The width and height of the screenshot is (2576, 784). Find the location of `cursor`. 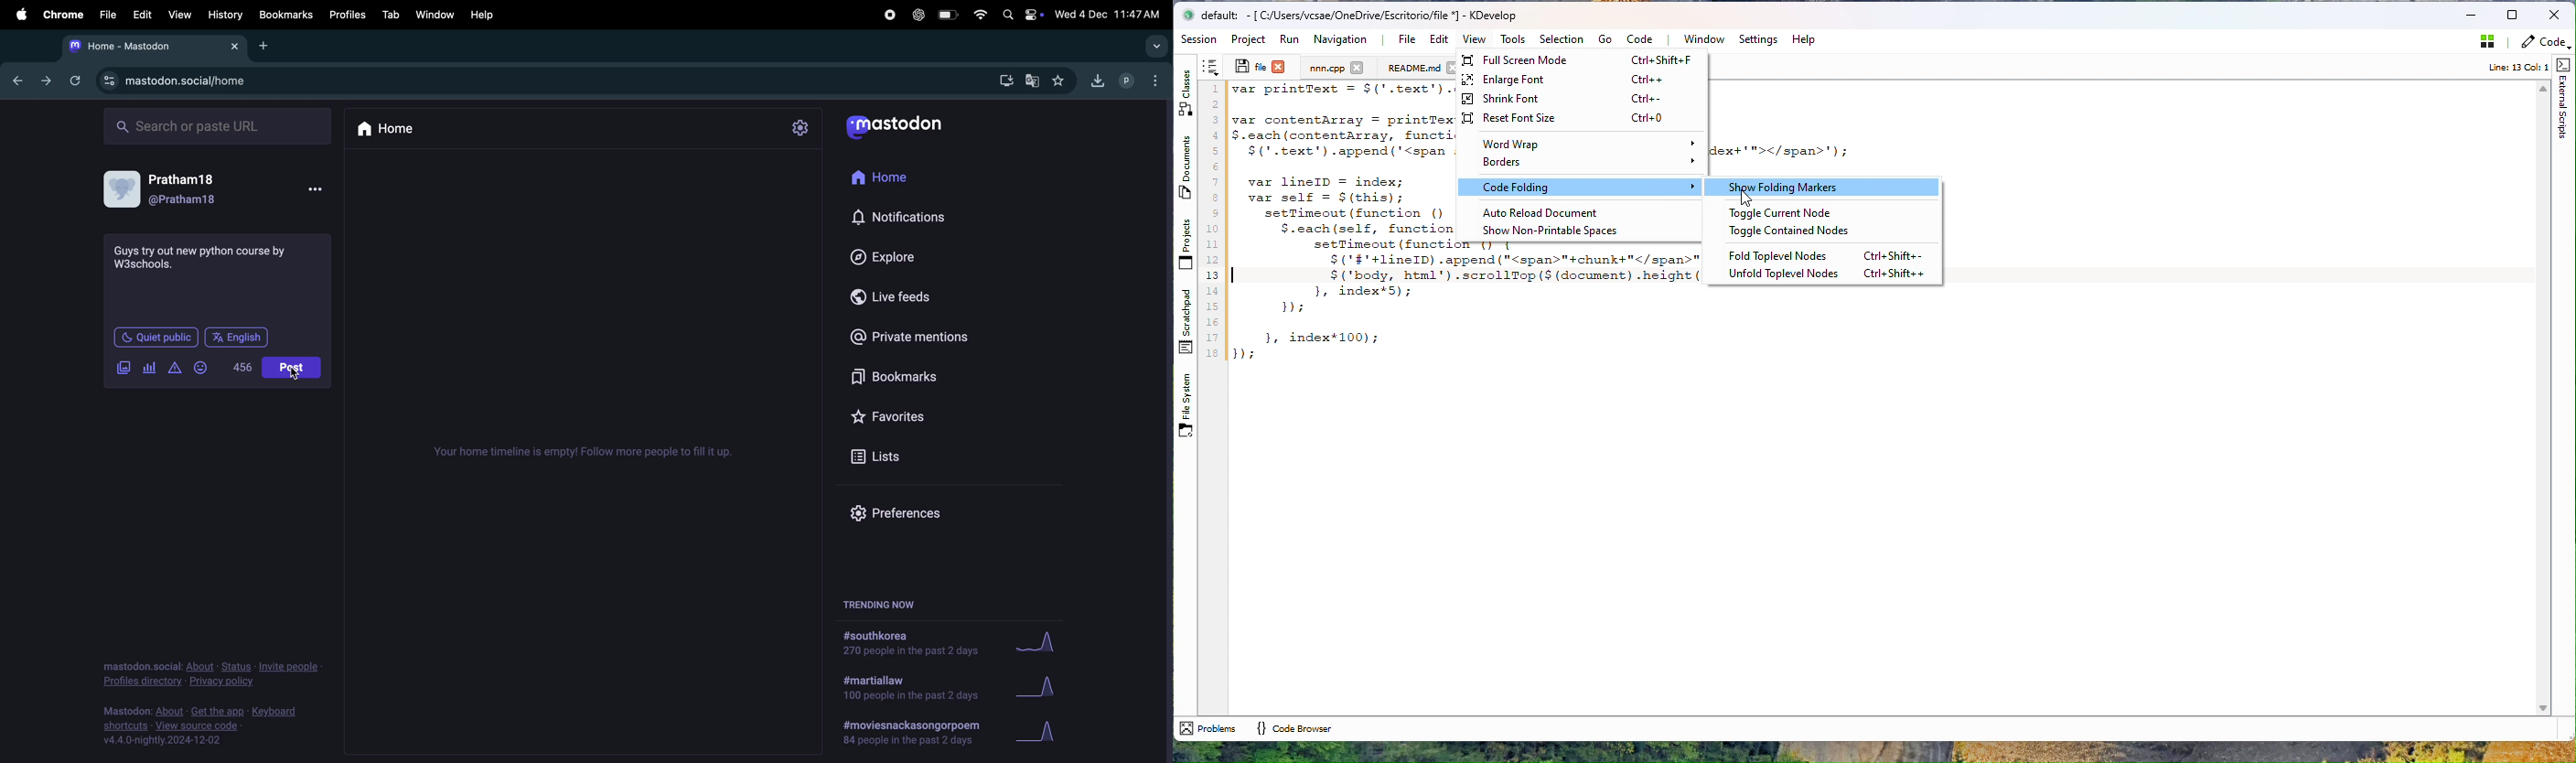

cursor is located at coordinates (296, 374).